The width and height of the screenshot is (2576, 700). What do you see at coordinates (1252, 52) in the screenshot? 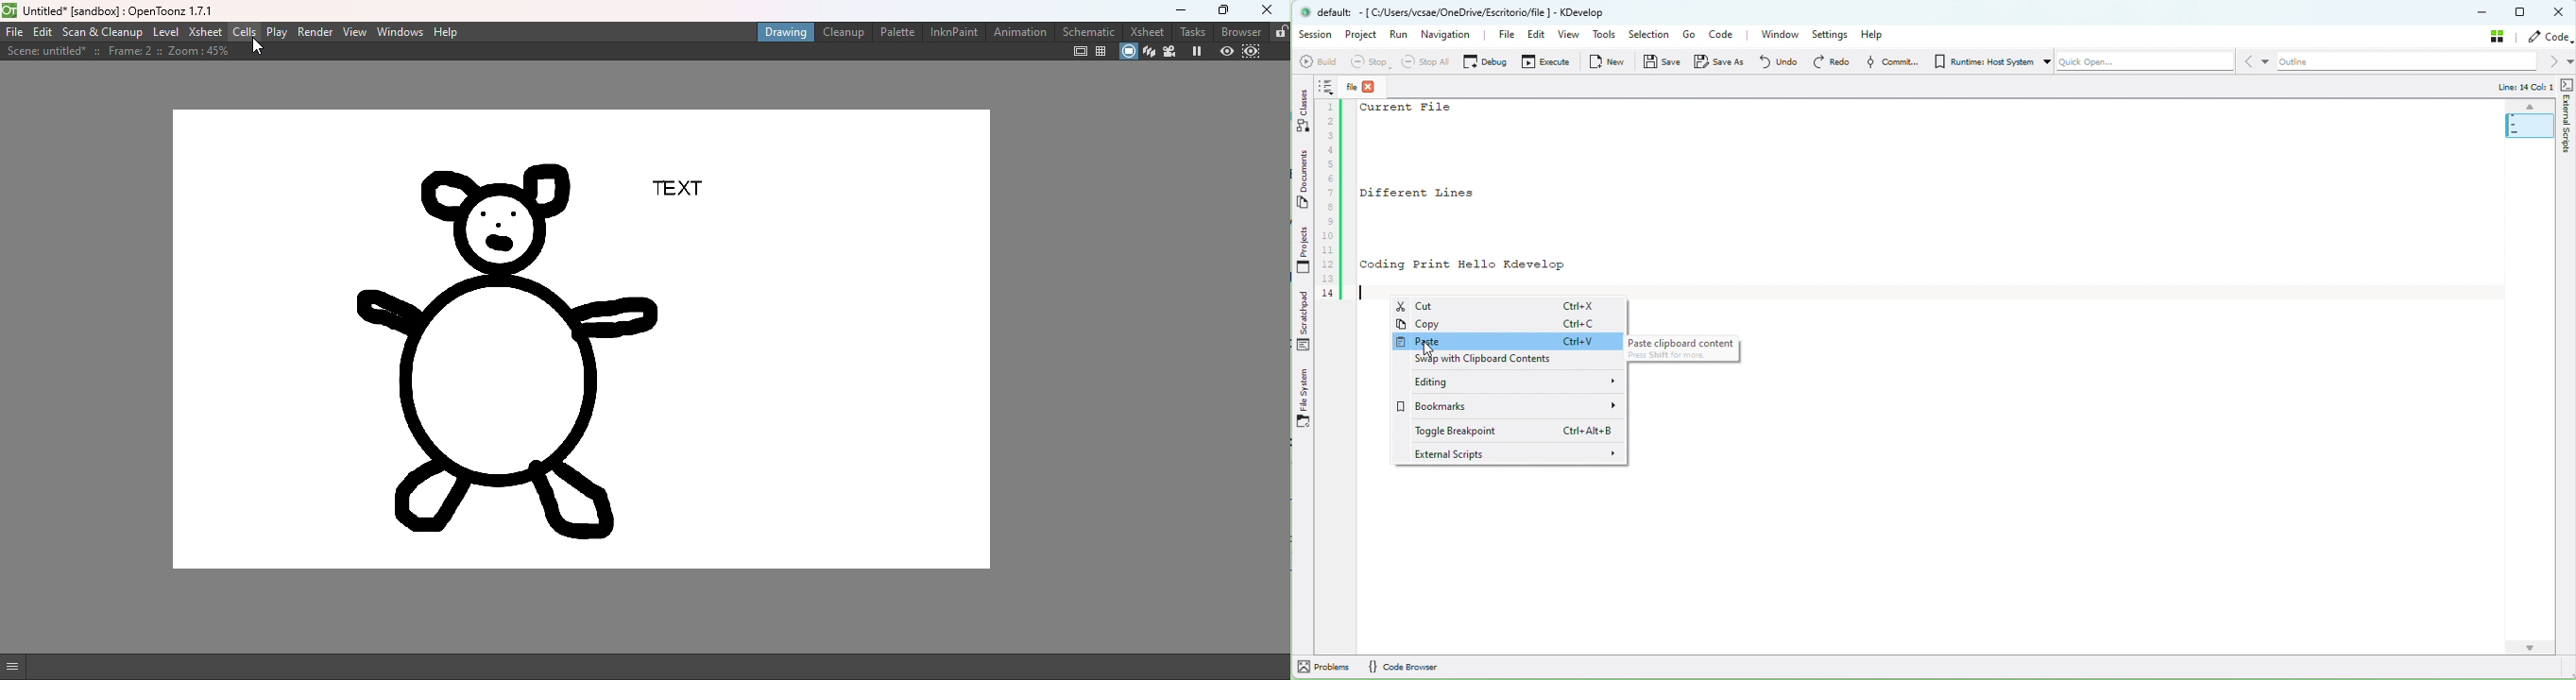
I see `Sub-camera preview` at bounding box center [1252, 52].